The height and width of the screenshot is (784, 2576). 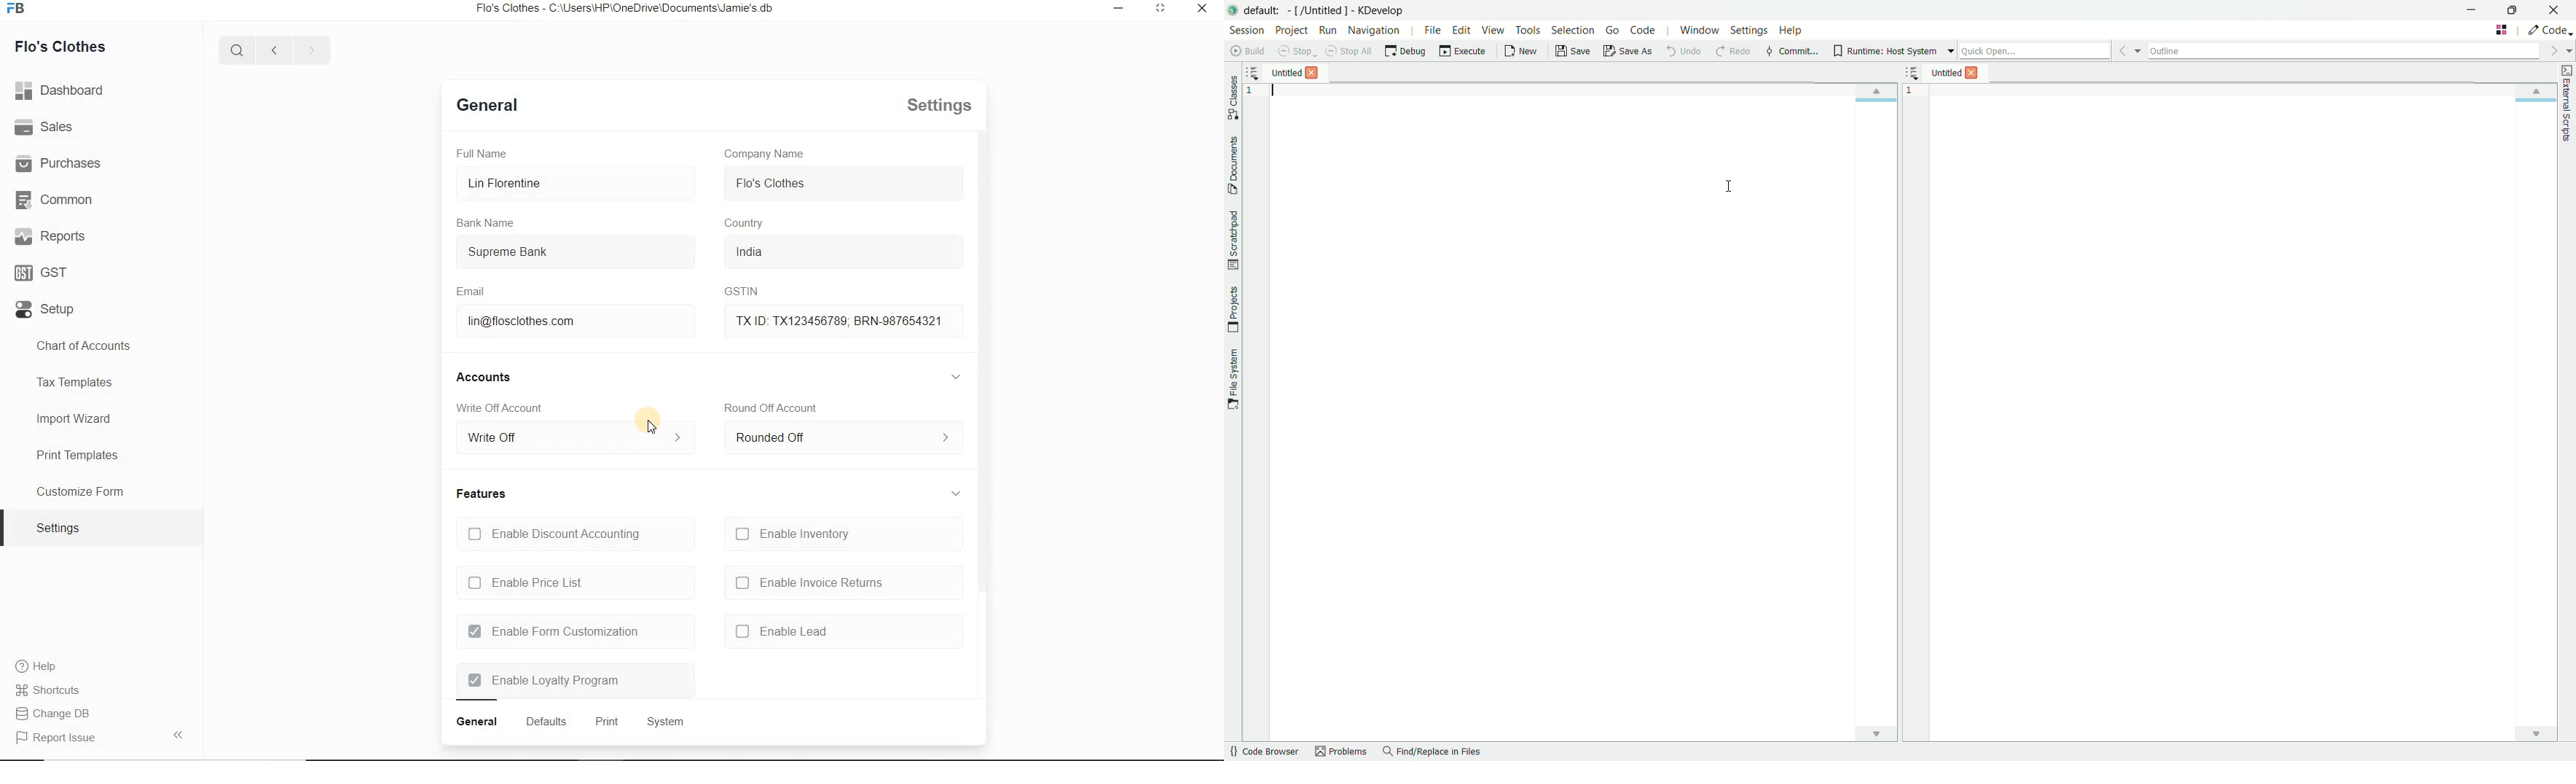 I want to click on Enable Discount Accounting, so click(x=553, y=534).